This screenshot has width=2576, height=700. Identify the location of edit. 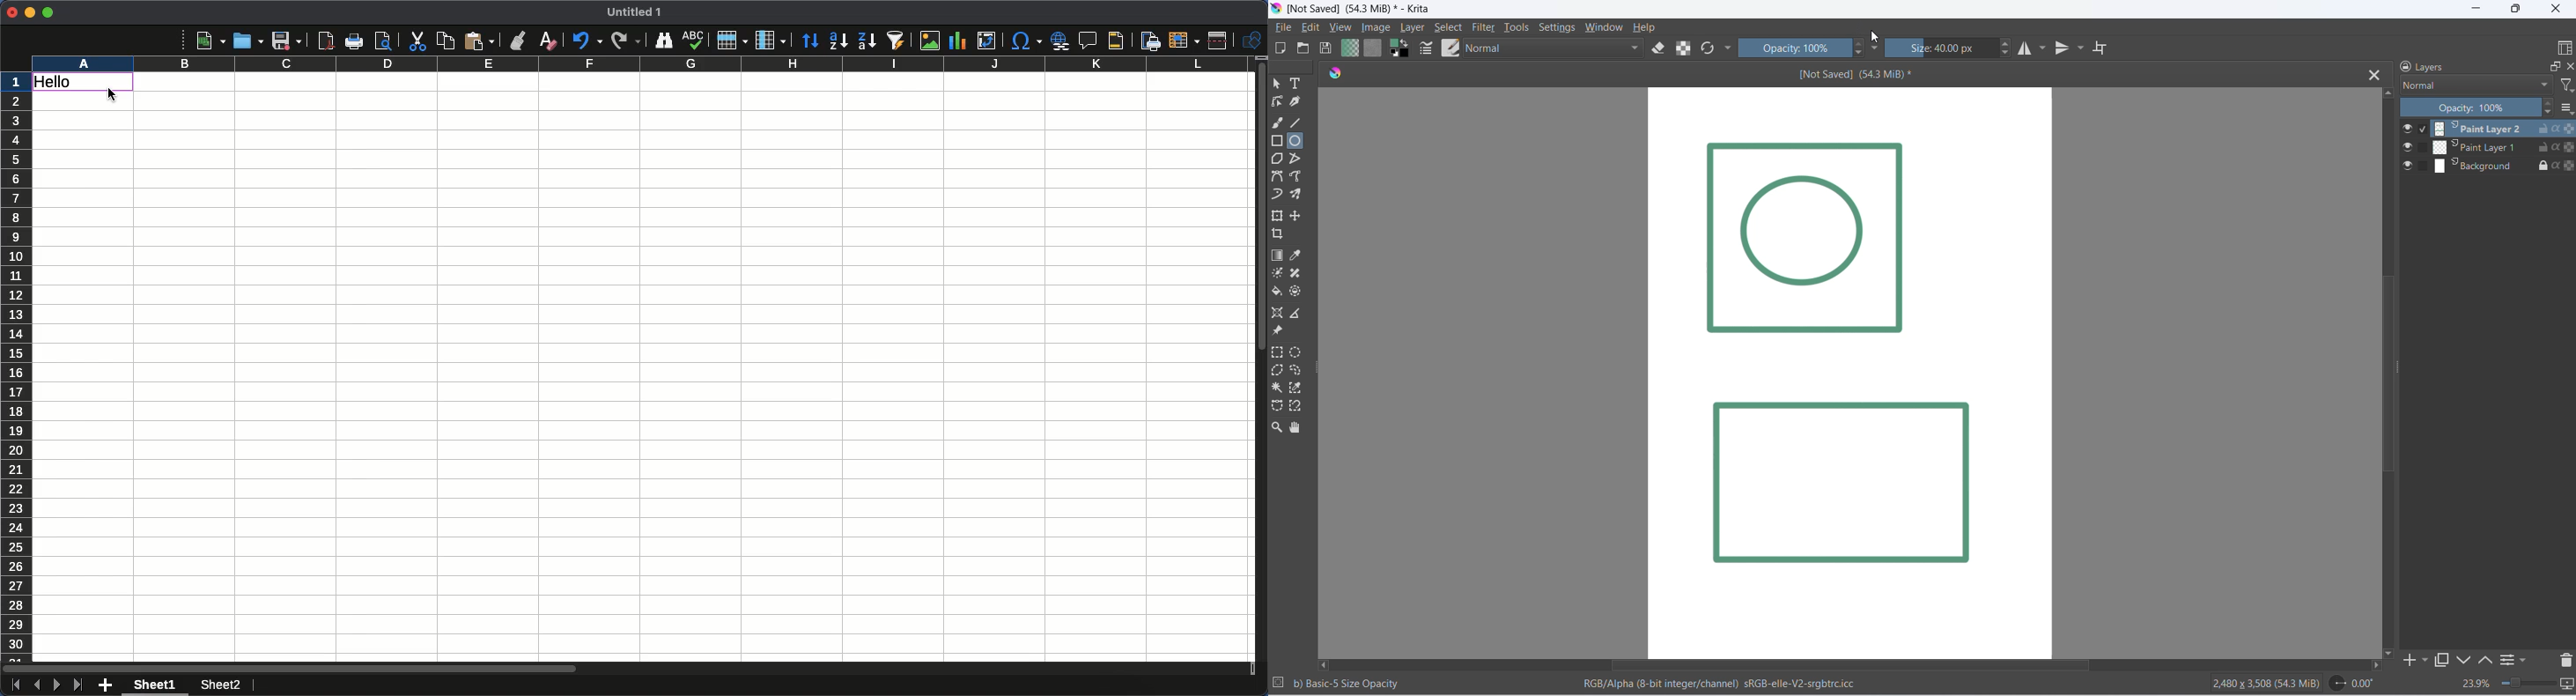
(1310, 28).